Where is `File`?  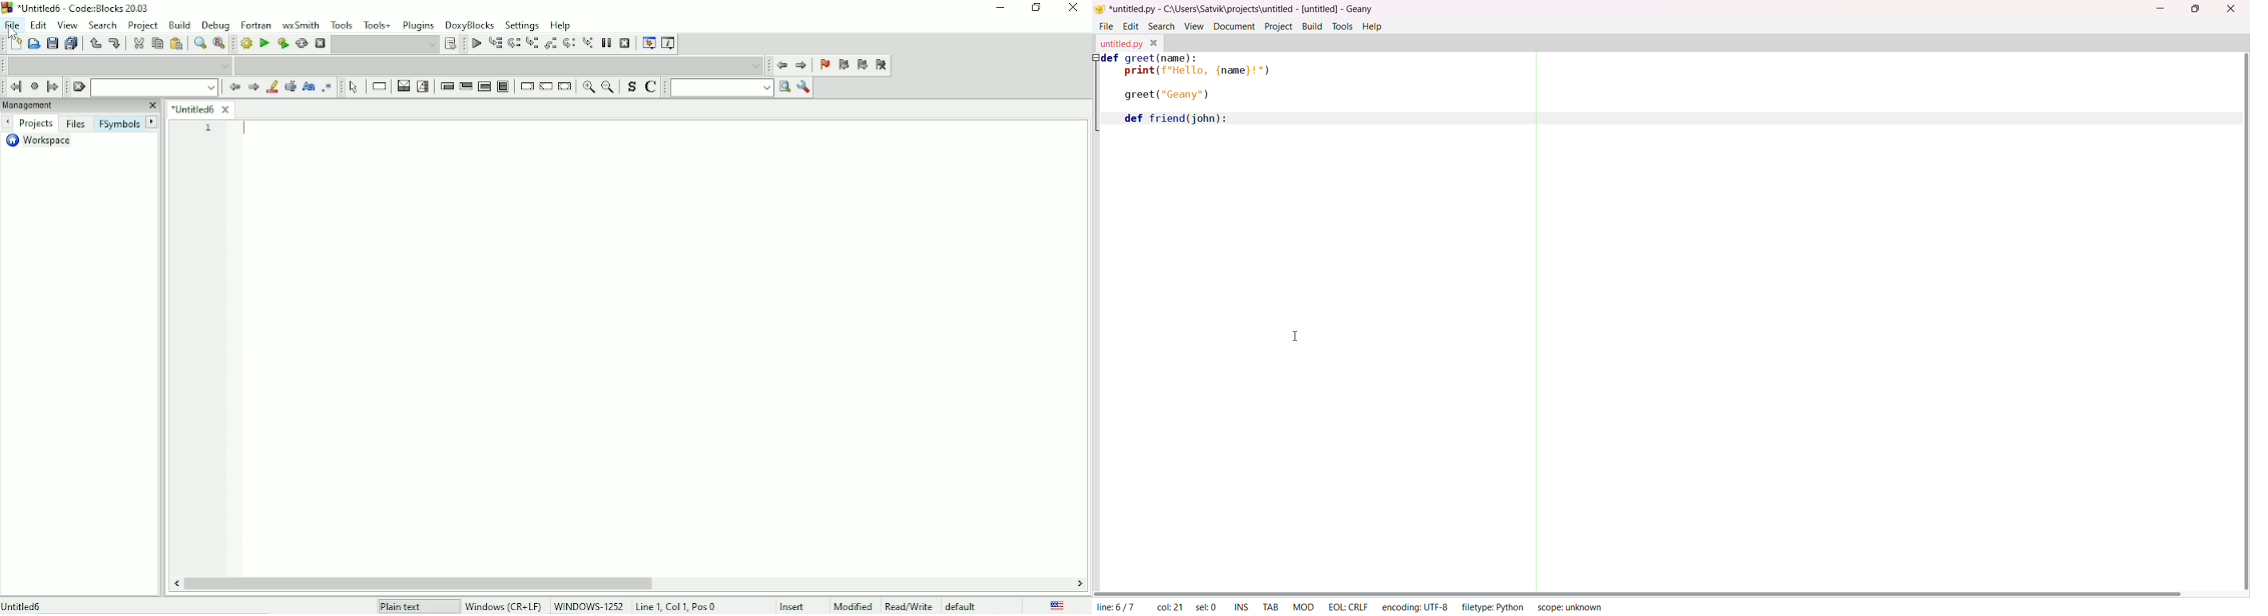 File is located at coordinates (14, 25).